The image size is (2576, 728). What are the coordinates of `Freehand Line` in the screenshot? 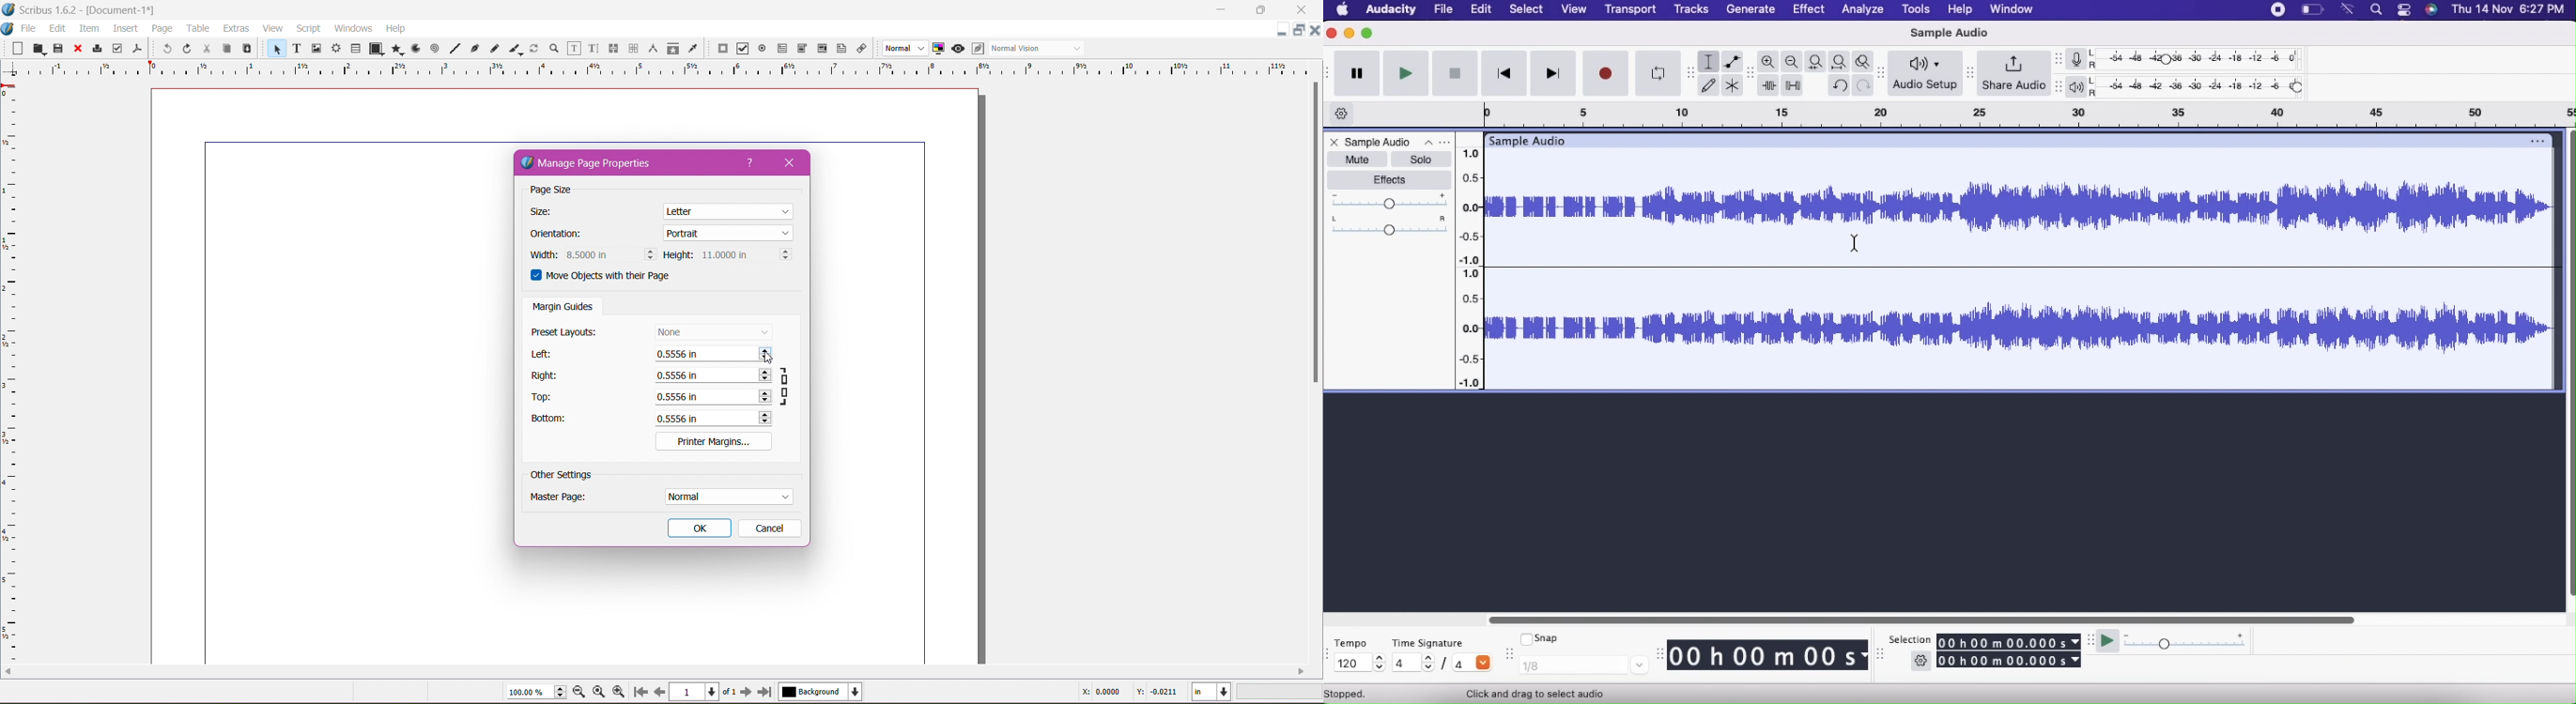 It's located at (494, 48).